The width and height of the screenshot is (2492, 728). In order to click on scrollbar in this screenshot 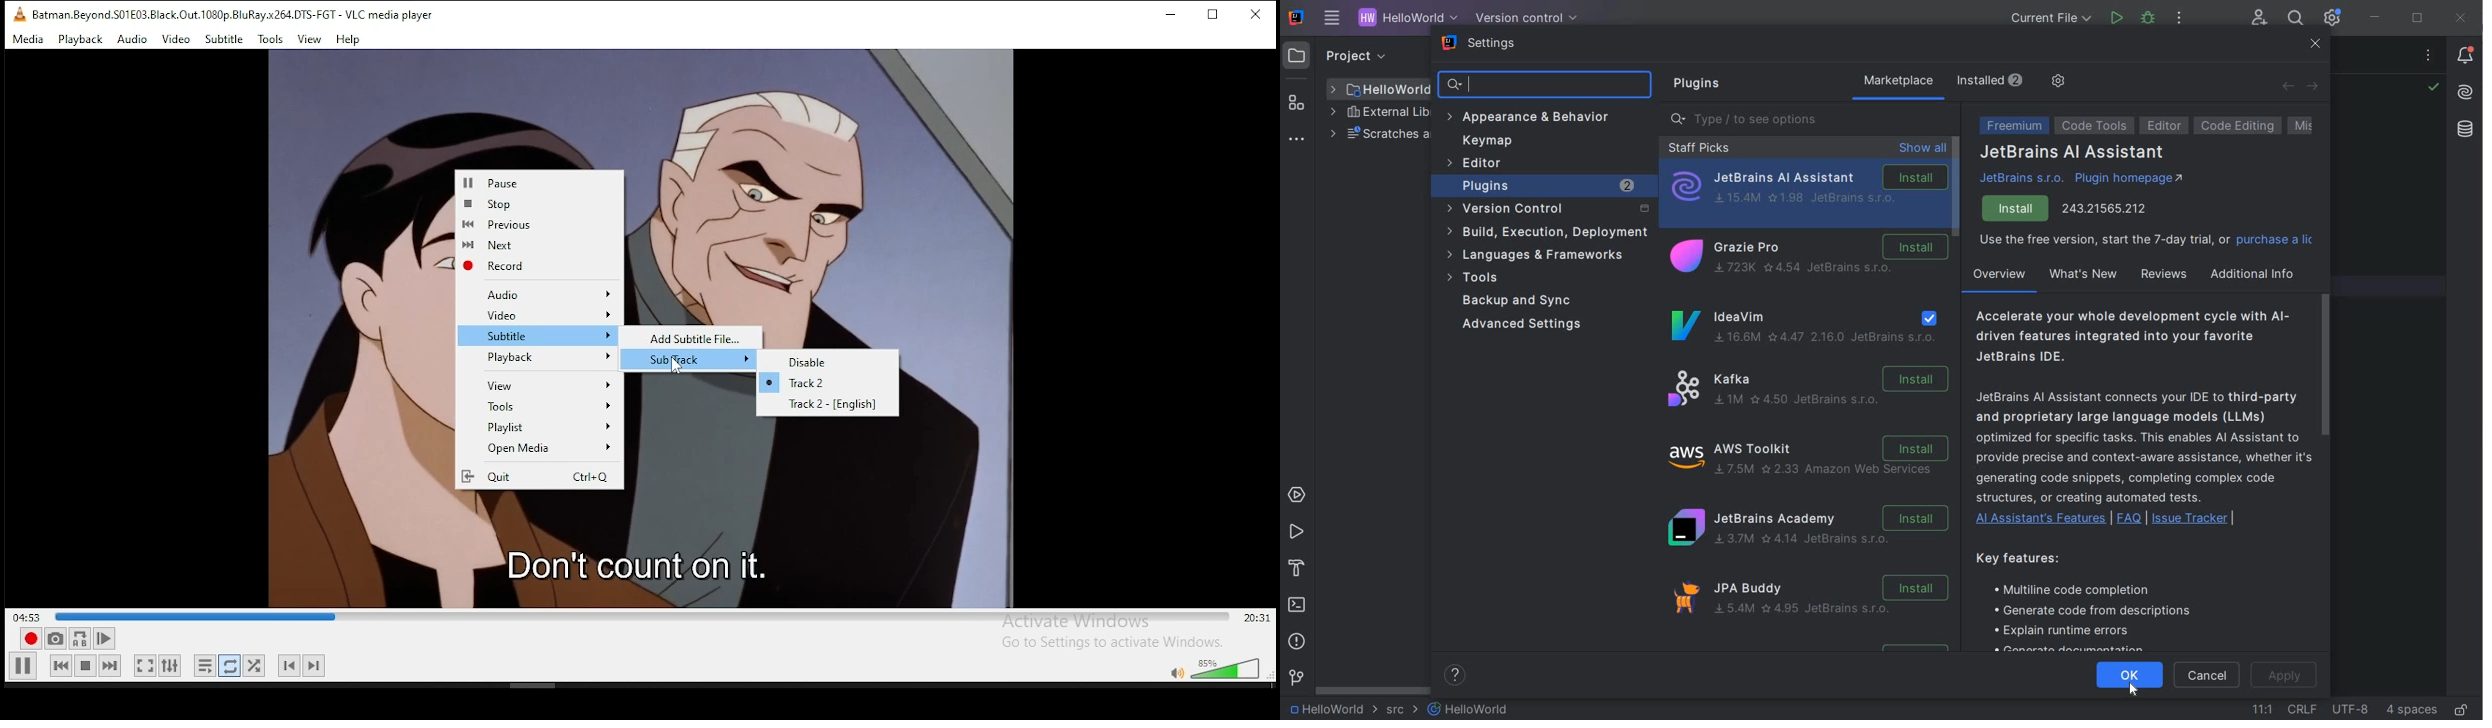, I will do `click(2325, 363)`.